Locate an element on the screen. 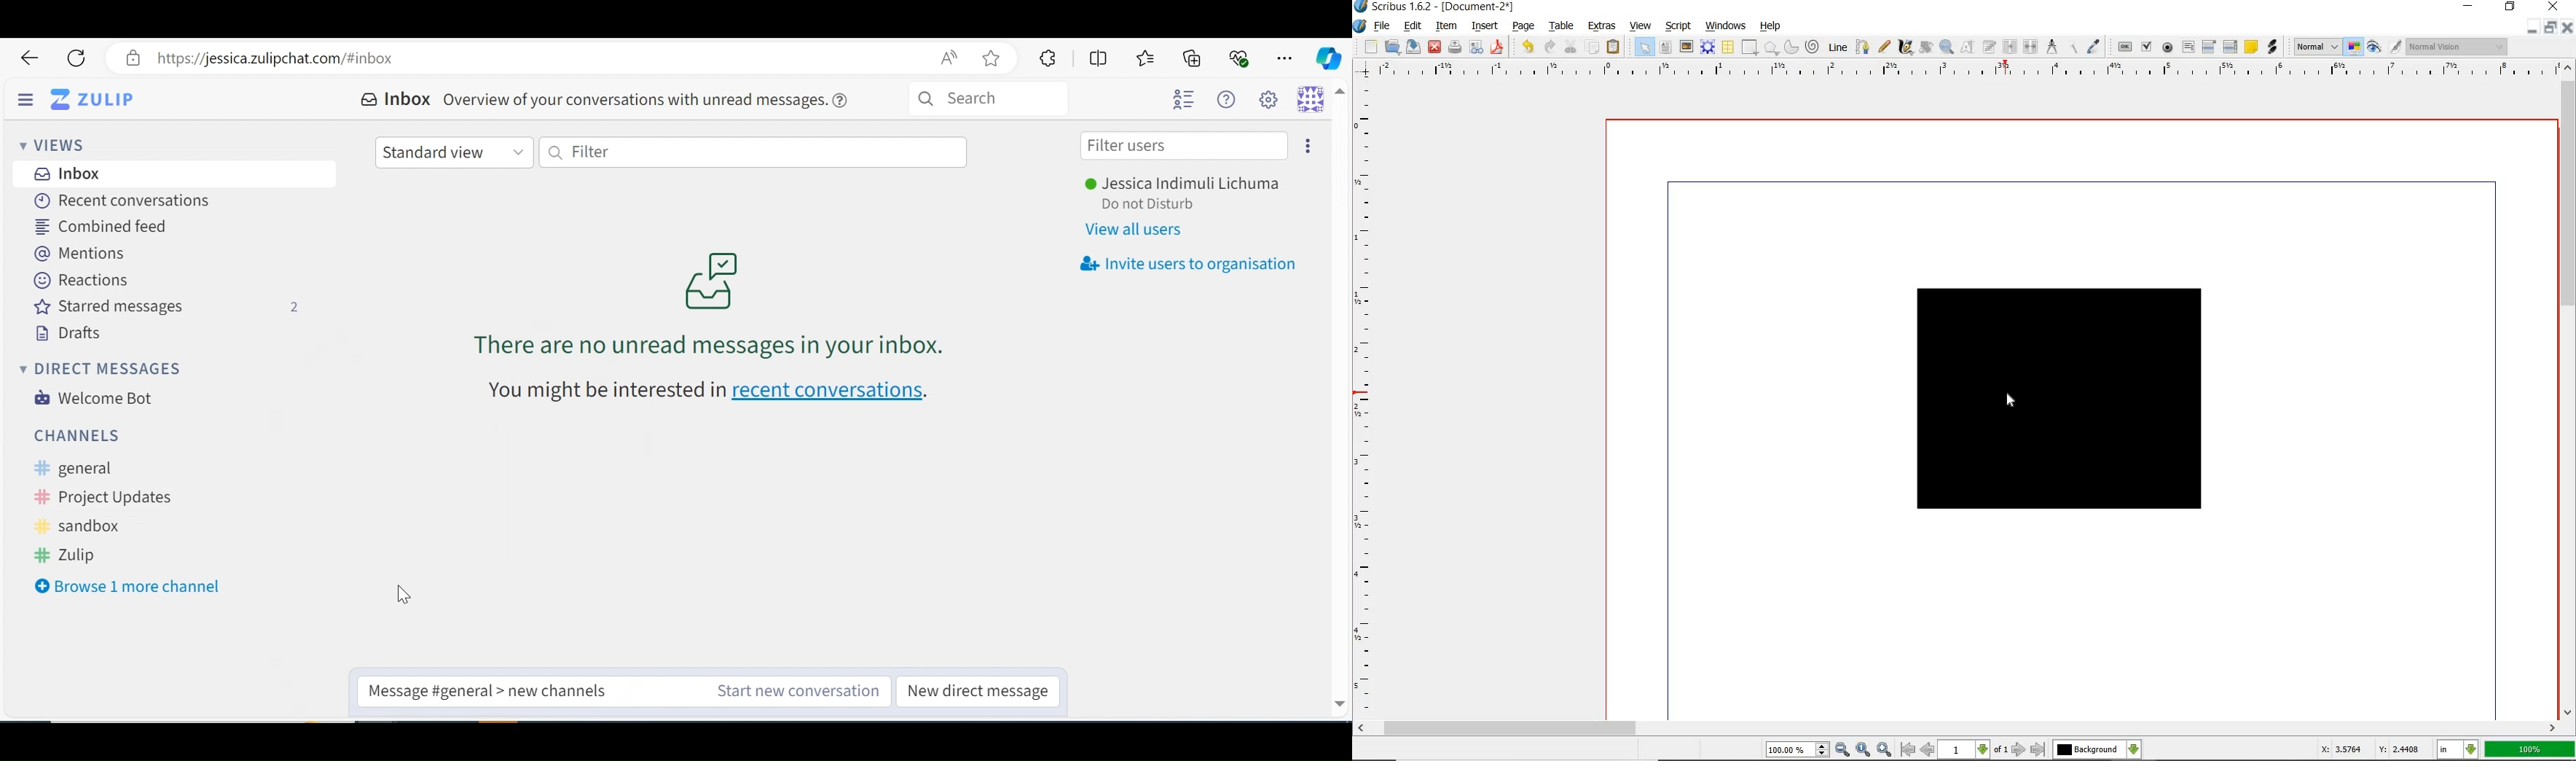  scrollbar is located at coordinates (2567, 390).